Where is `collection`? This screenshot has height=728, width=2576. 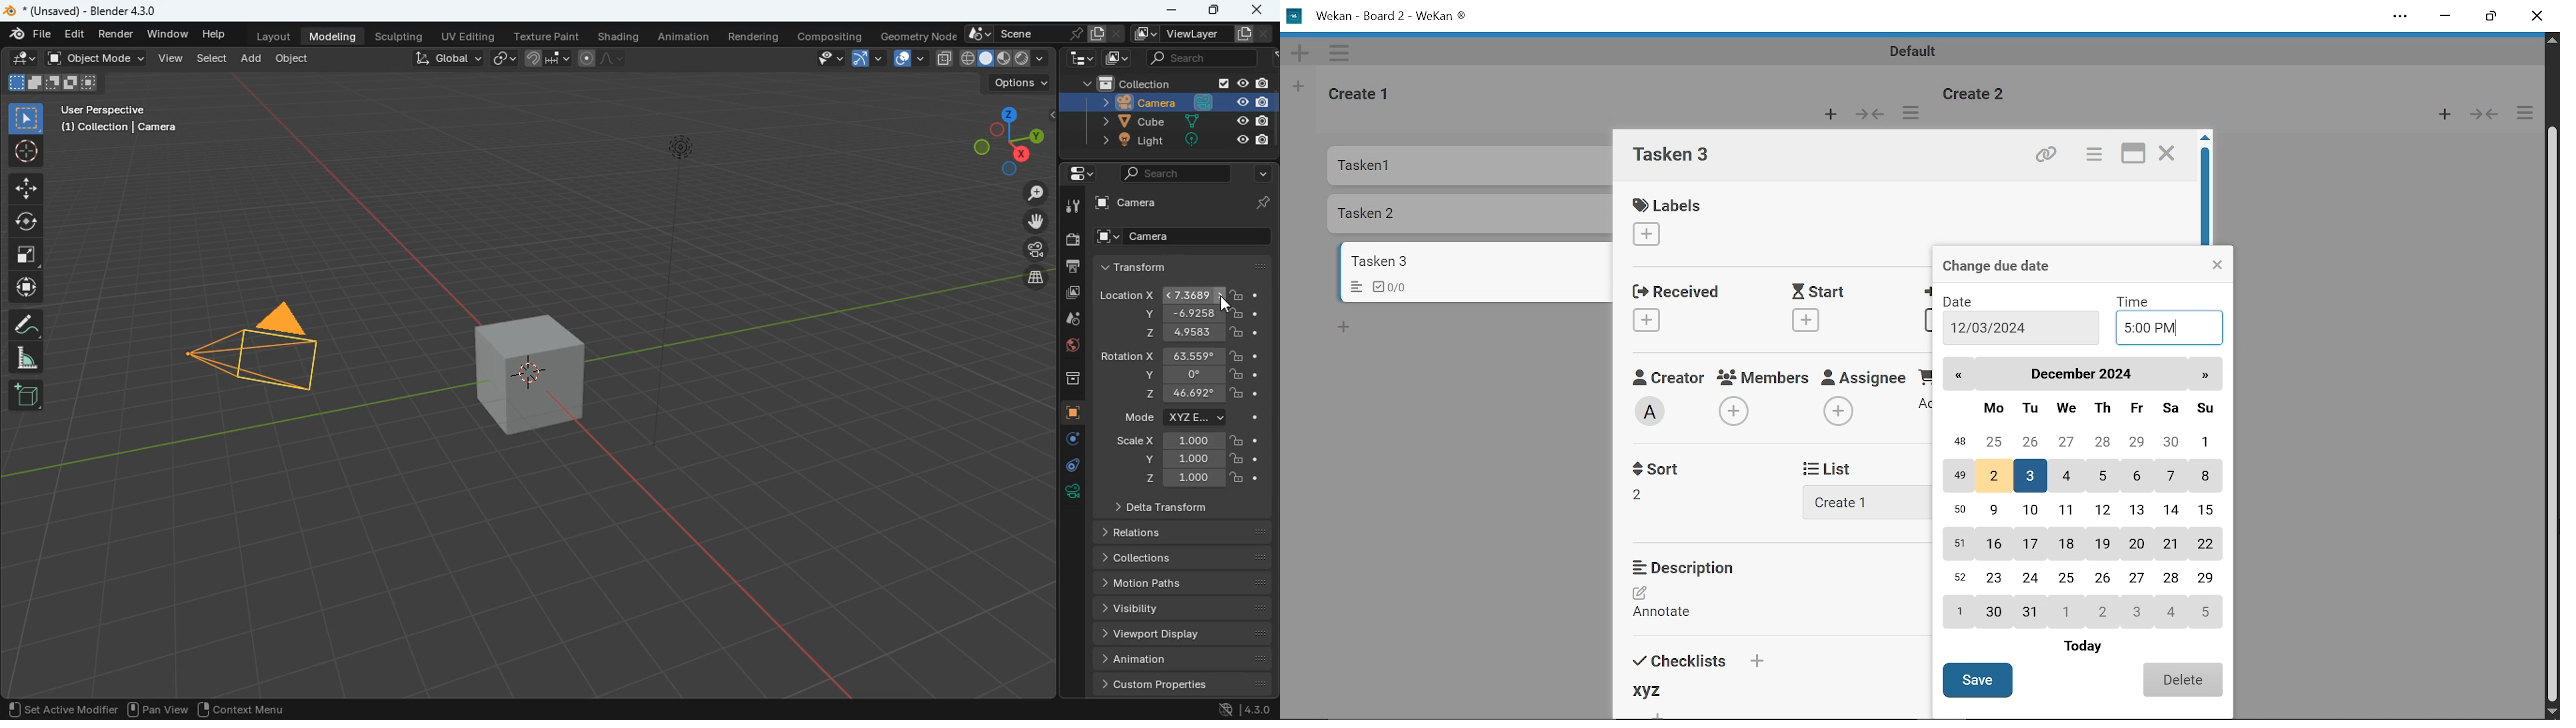
collection is located at coordinates (1176, 82).